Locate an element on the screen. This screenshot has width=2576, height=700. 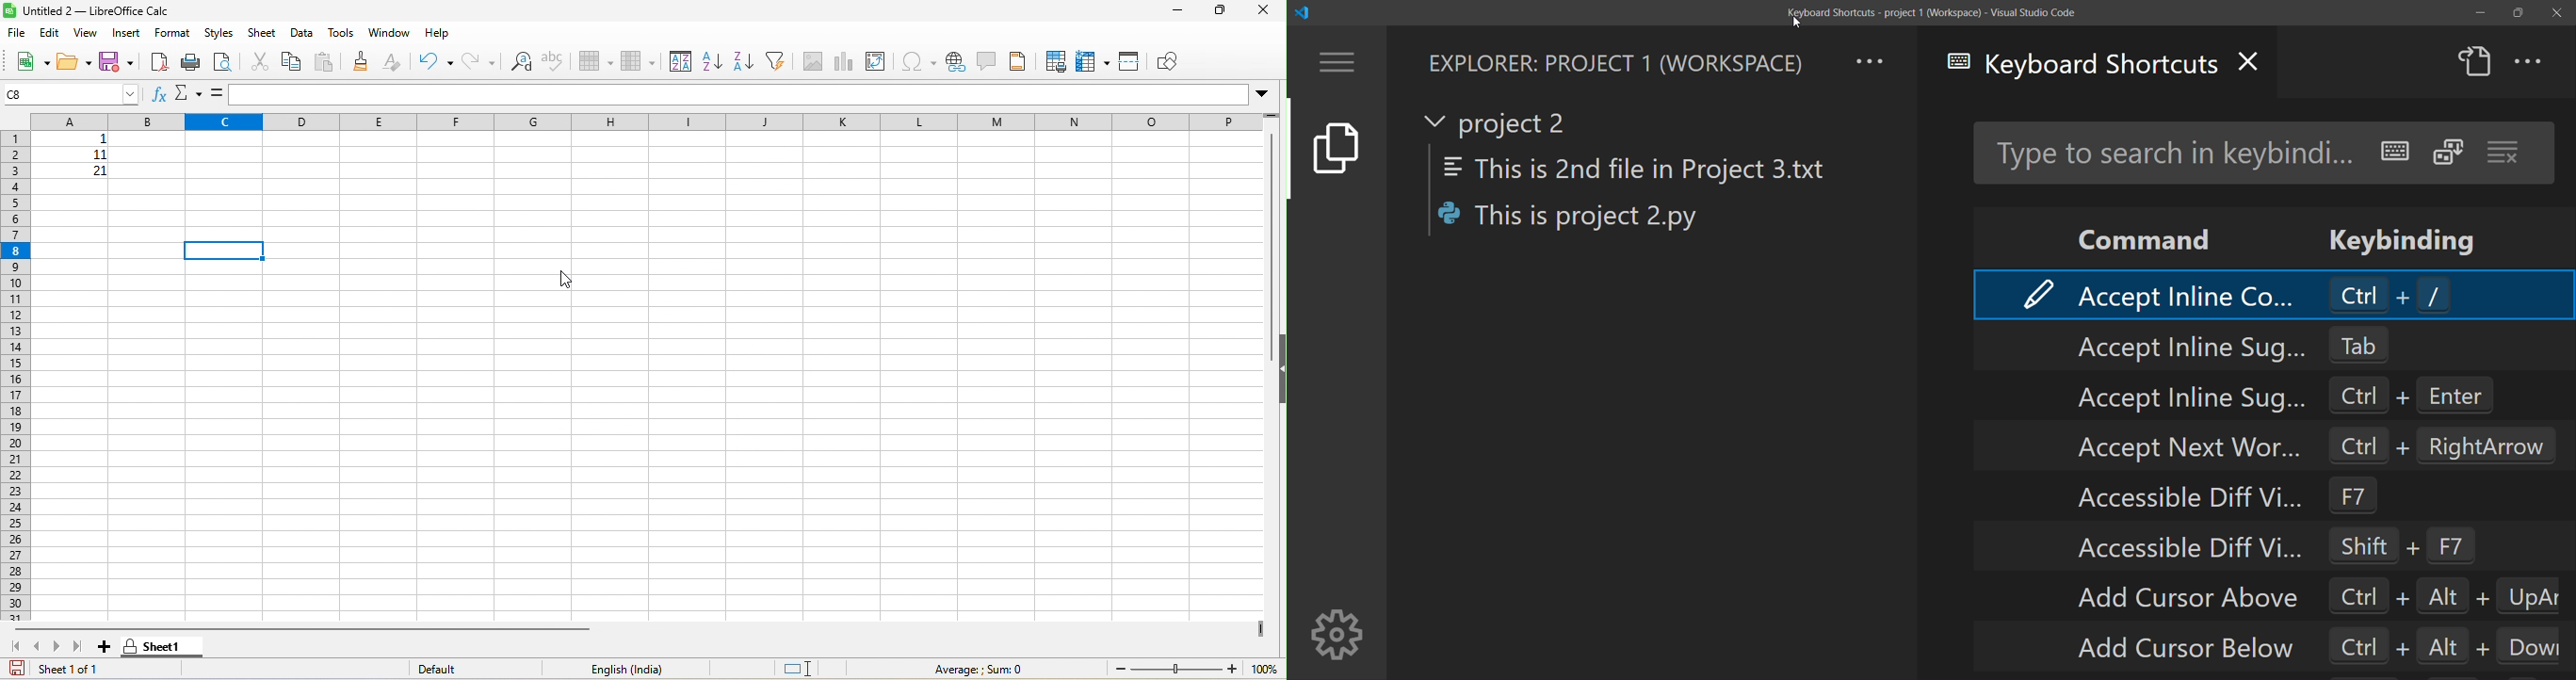
last sheet is located at coordinates (80, 646).